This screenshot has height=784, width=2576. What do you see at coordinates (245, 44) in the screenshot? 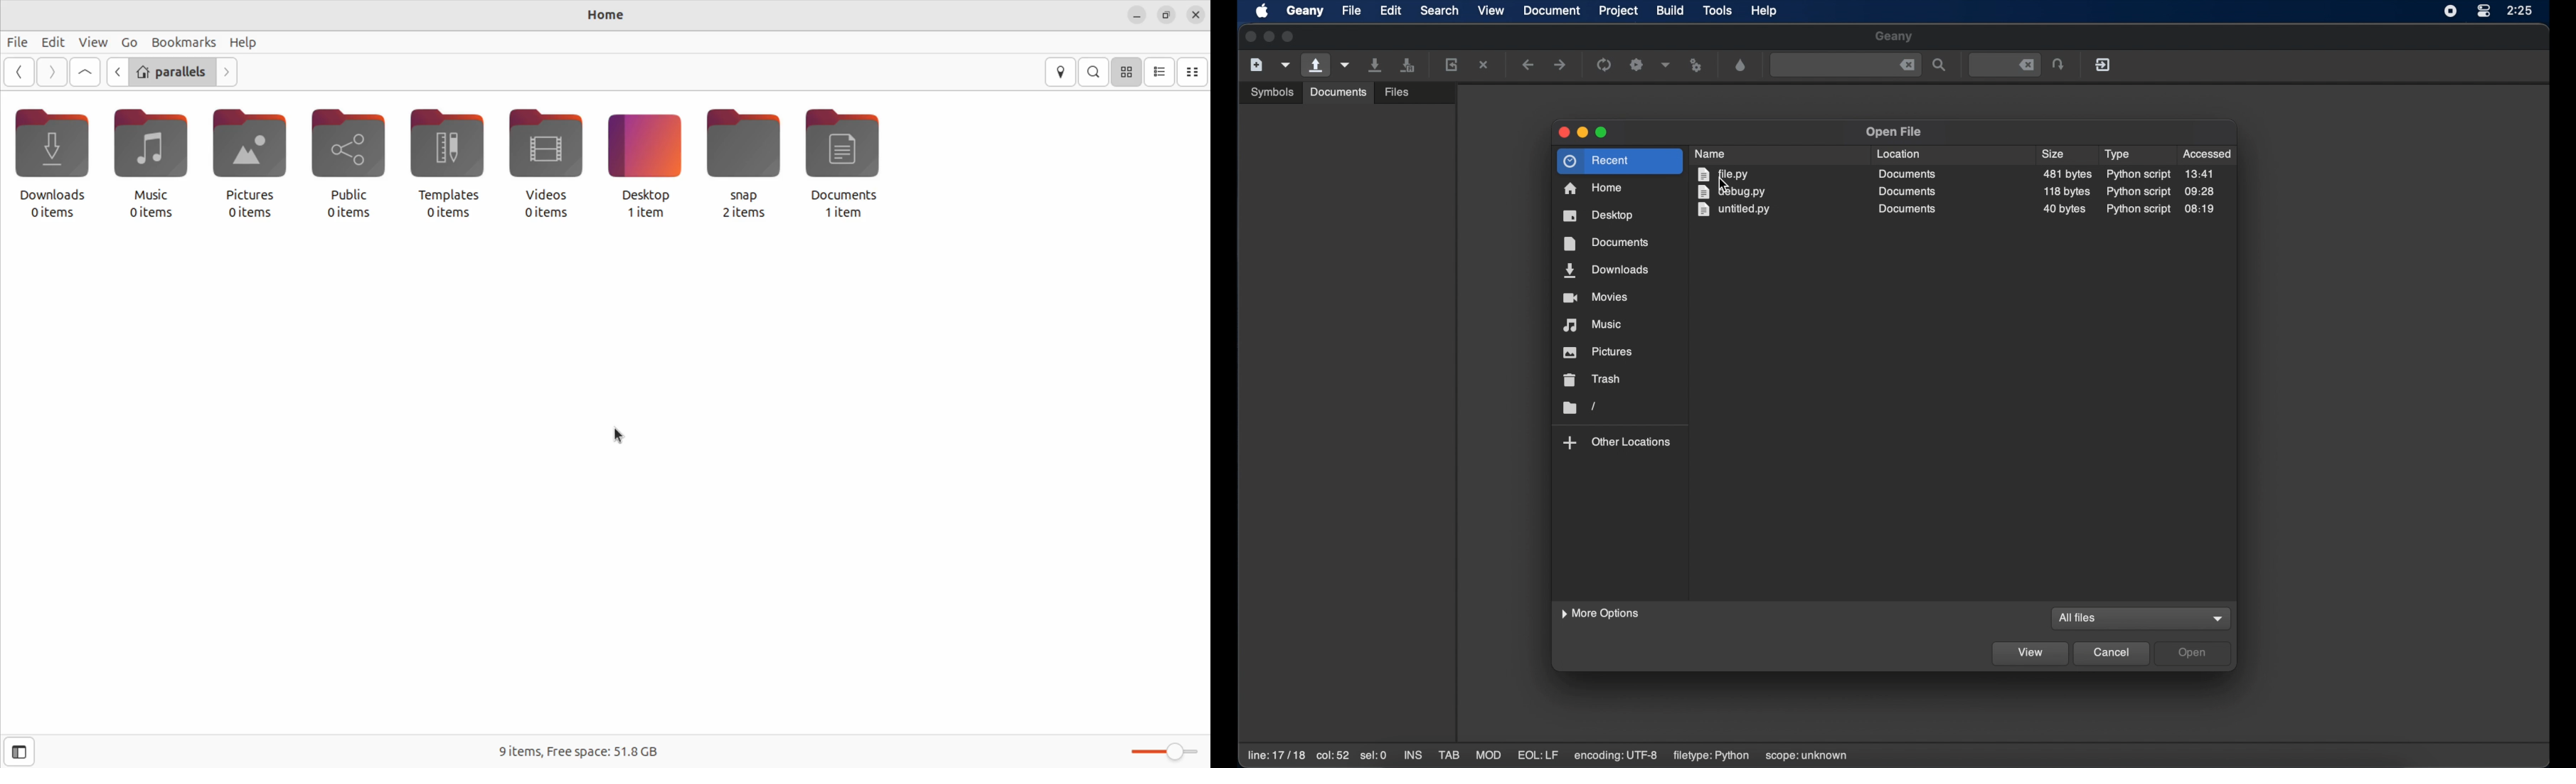
I see `help` at bounding box center [245, 44].